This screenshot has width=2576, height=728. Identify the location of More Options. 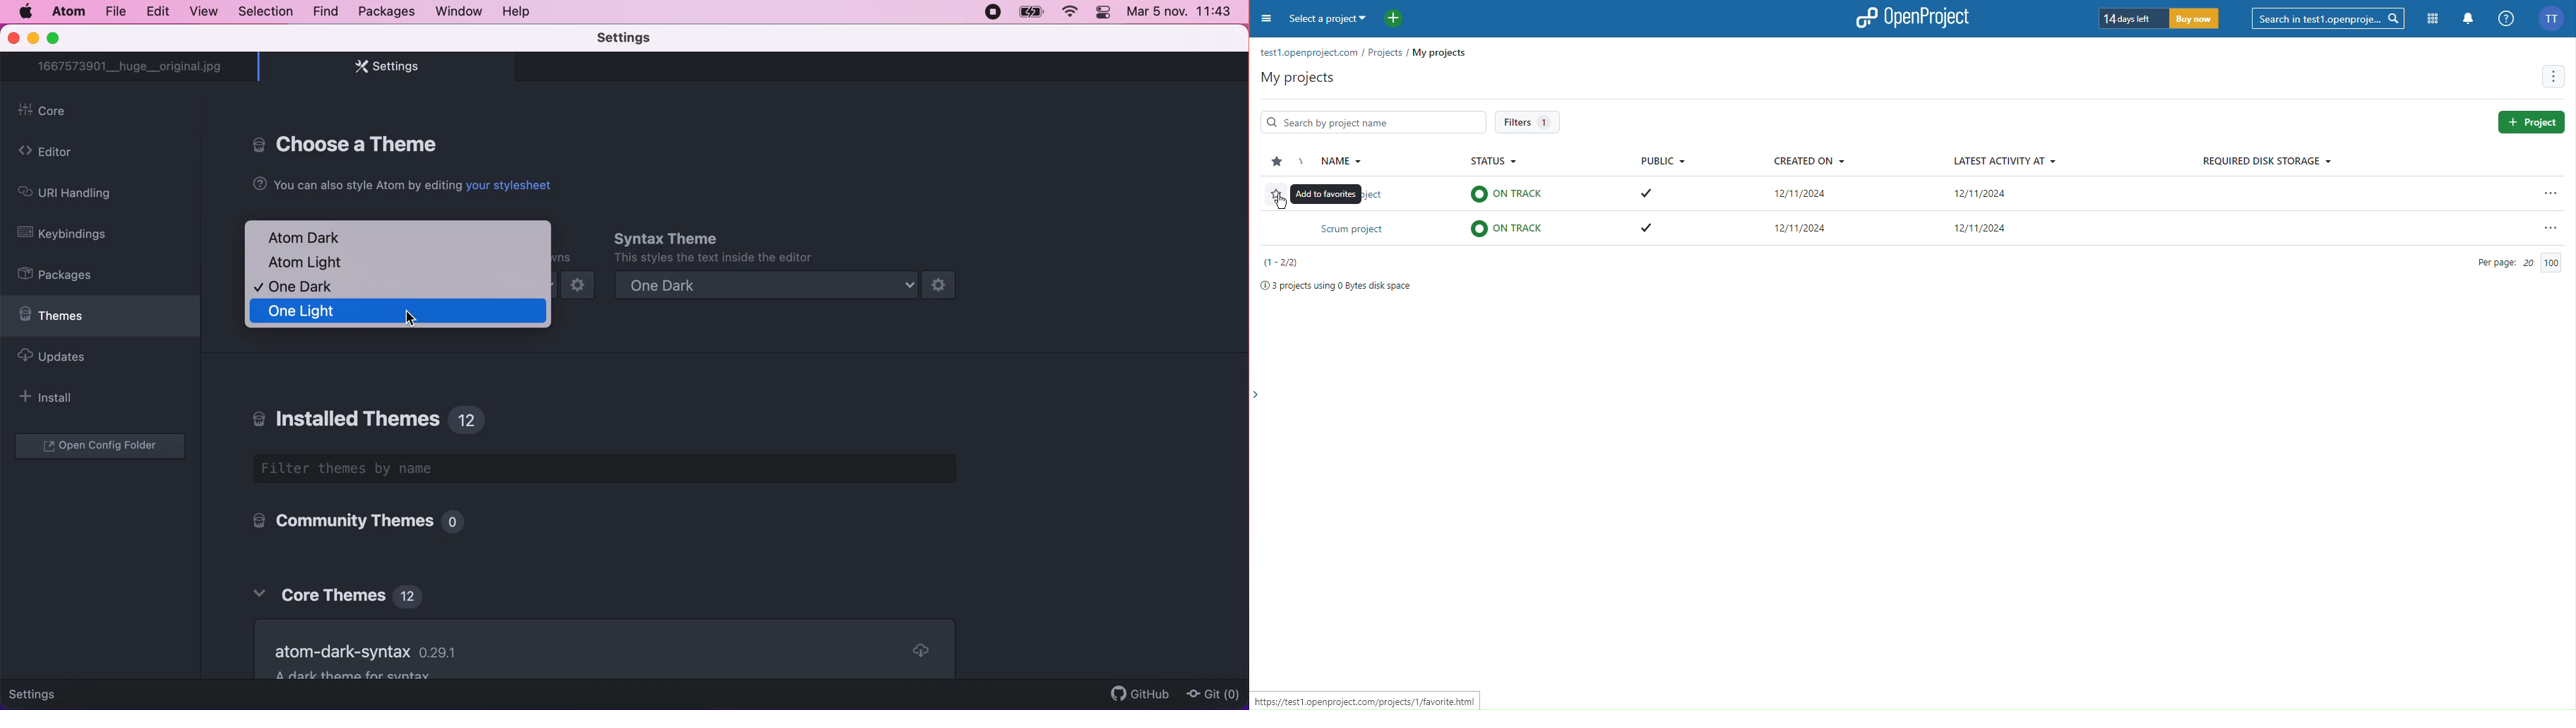
(2555, 76).